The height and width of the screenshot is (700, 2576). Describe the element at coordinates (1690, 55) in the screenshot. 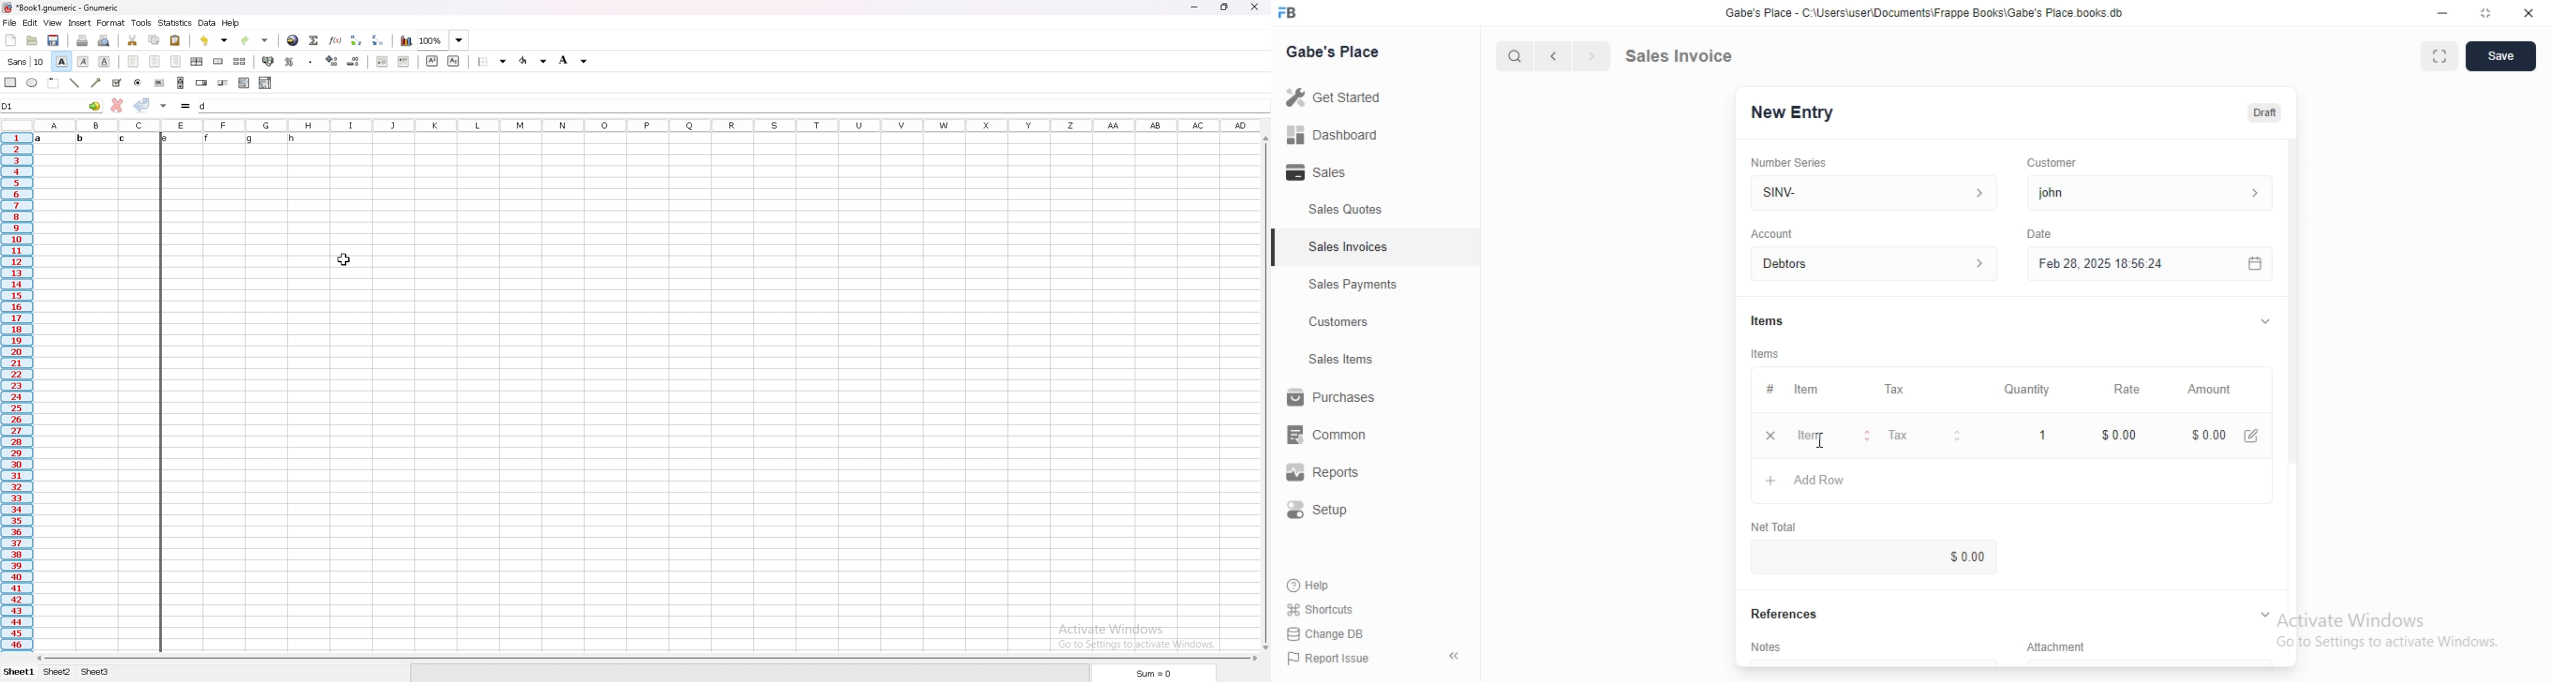

I see `Sales Invoice` at that location.